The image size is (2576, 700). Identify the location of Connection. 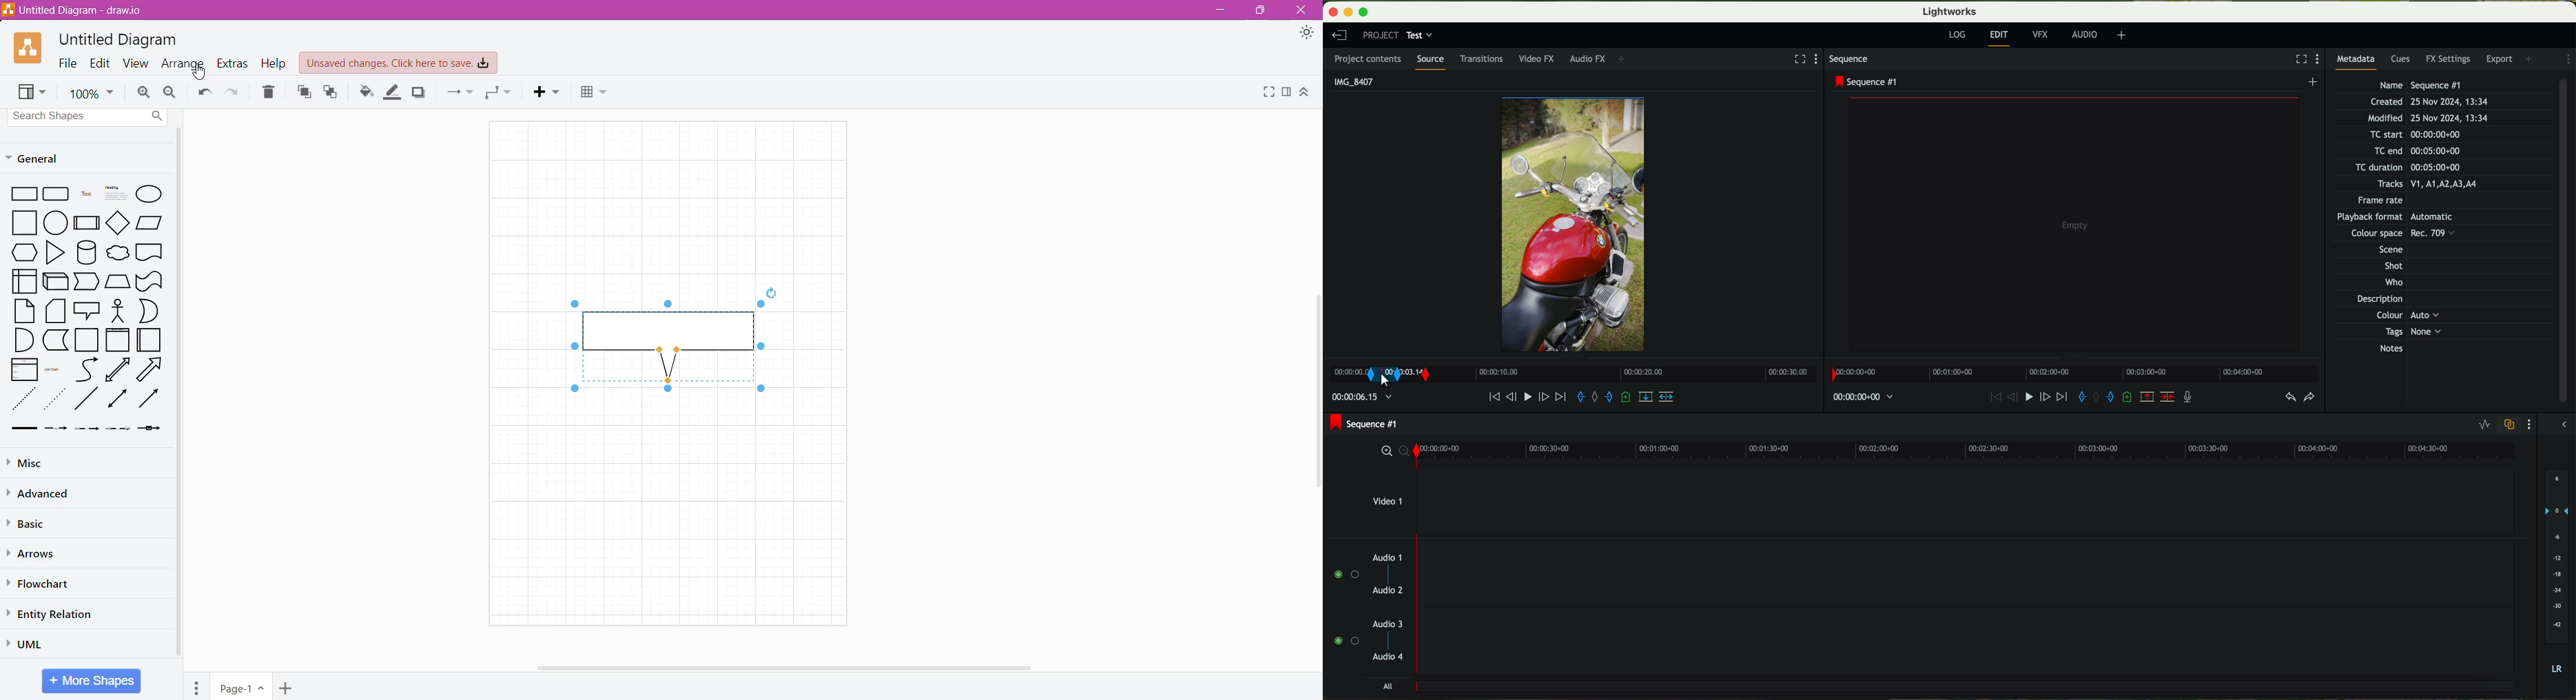
(460, 92).